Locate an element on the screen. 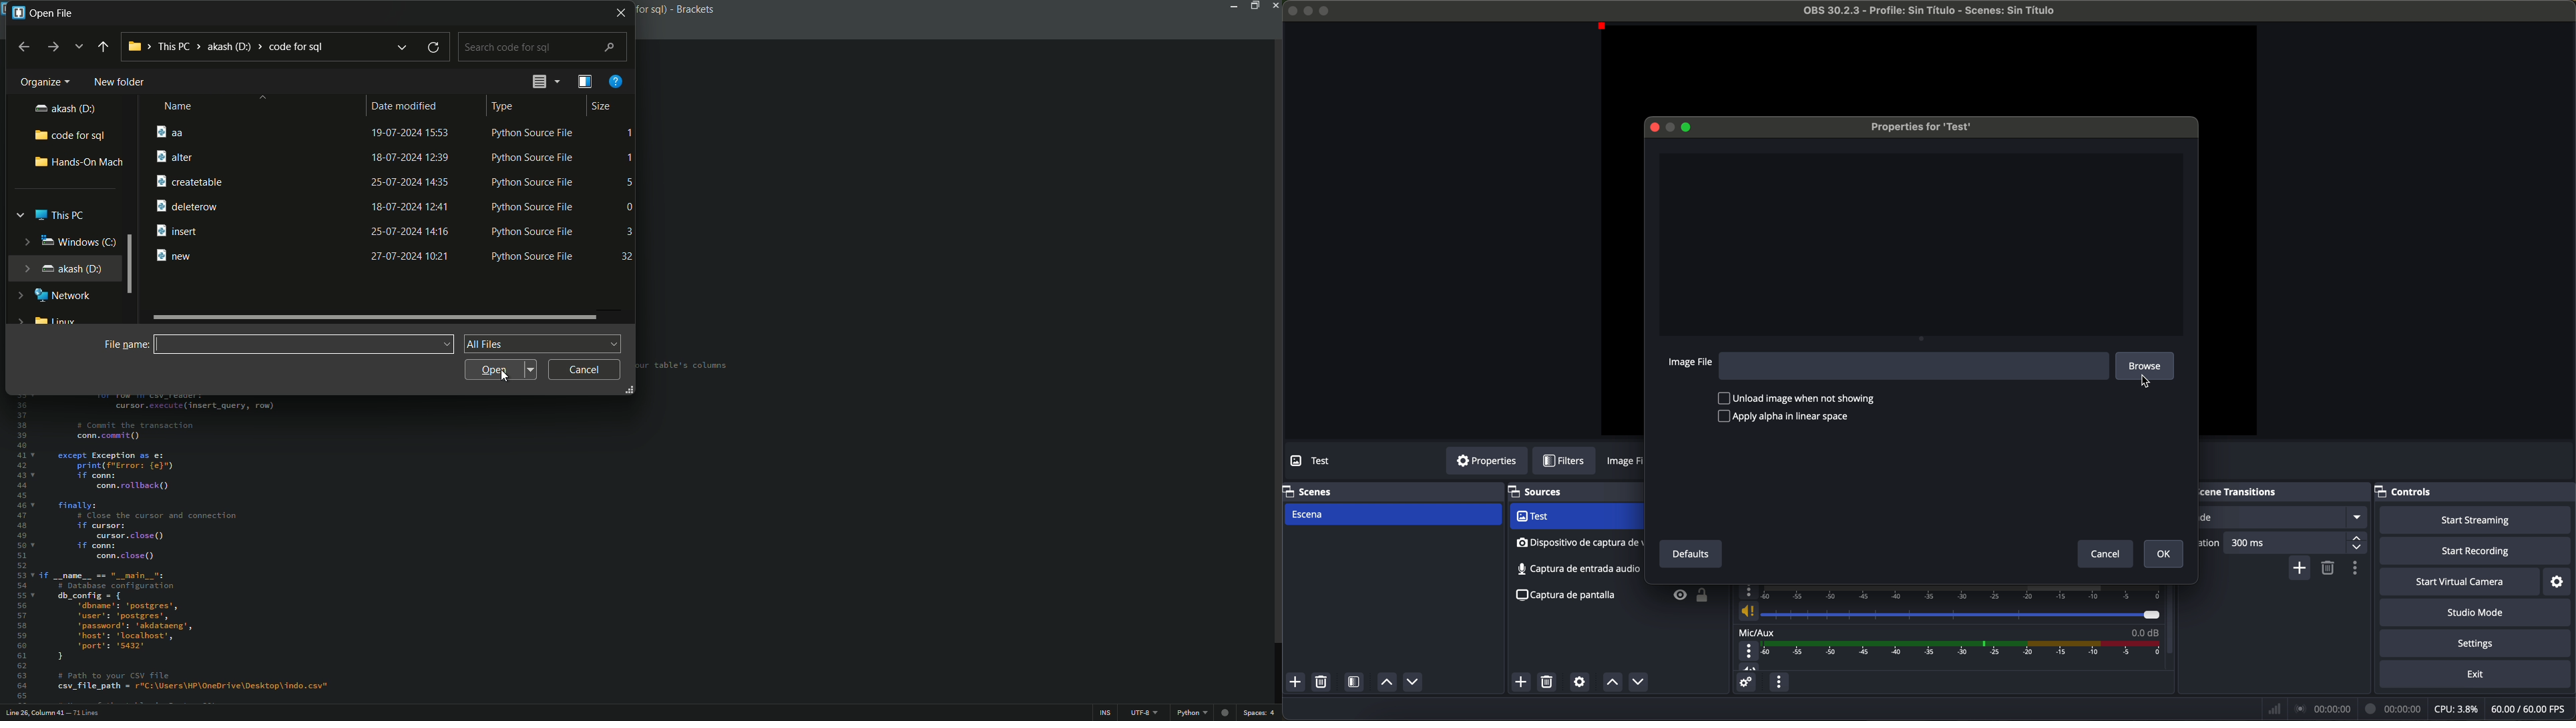 Image resolution: width=2576 pixels, height=728 pixels. vol is located at coordinates (1749, 666).